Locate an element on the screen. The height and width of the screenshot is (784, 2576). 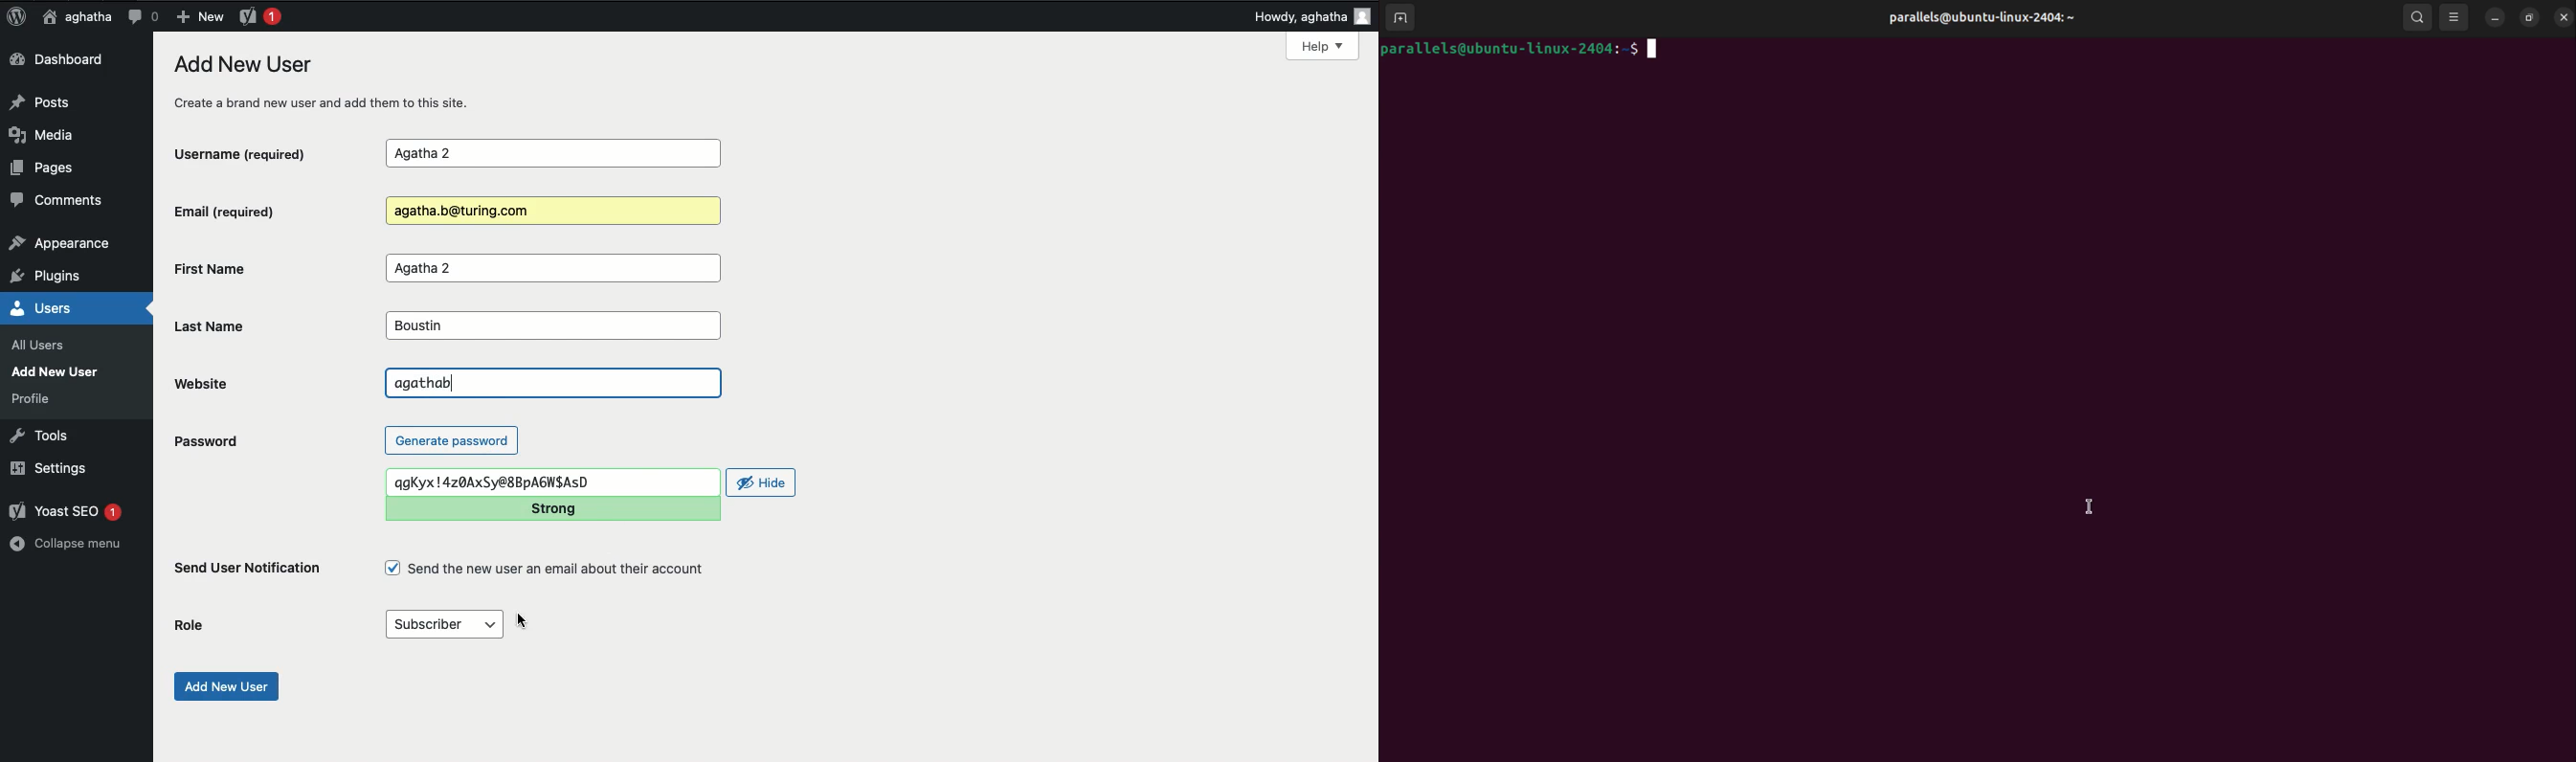
Website is located at coordinates (248, 383).